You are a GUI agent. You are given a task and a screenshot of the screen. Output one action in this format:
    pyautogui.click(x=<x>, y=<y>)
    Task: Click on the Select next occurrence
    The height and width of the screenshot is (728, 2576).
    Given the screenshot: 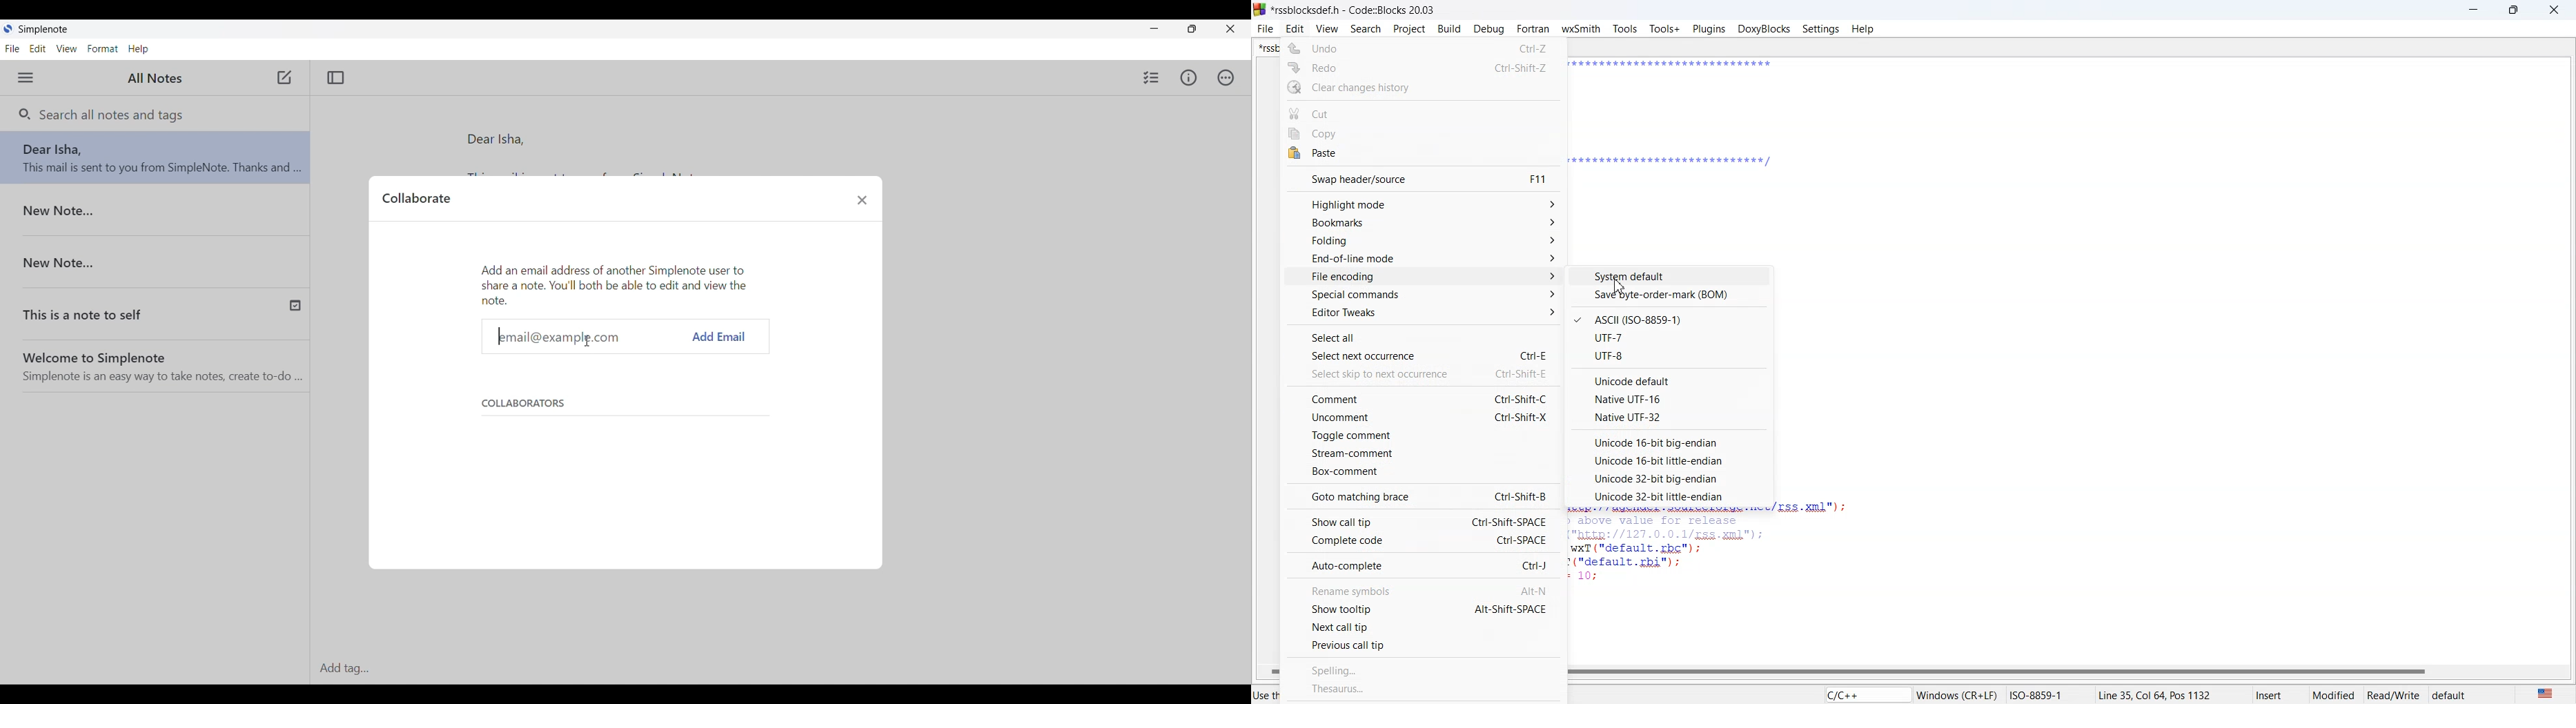 What is the action you would take?
    pyautogui.click(x=1425, y=354)
    